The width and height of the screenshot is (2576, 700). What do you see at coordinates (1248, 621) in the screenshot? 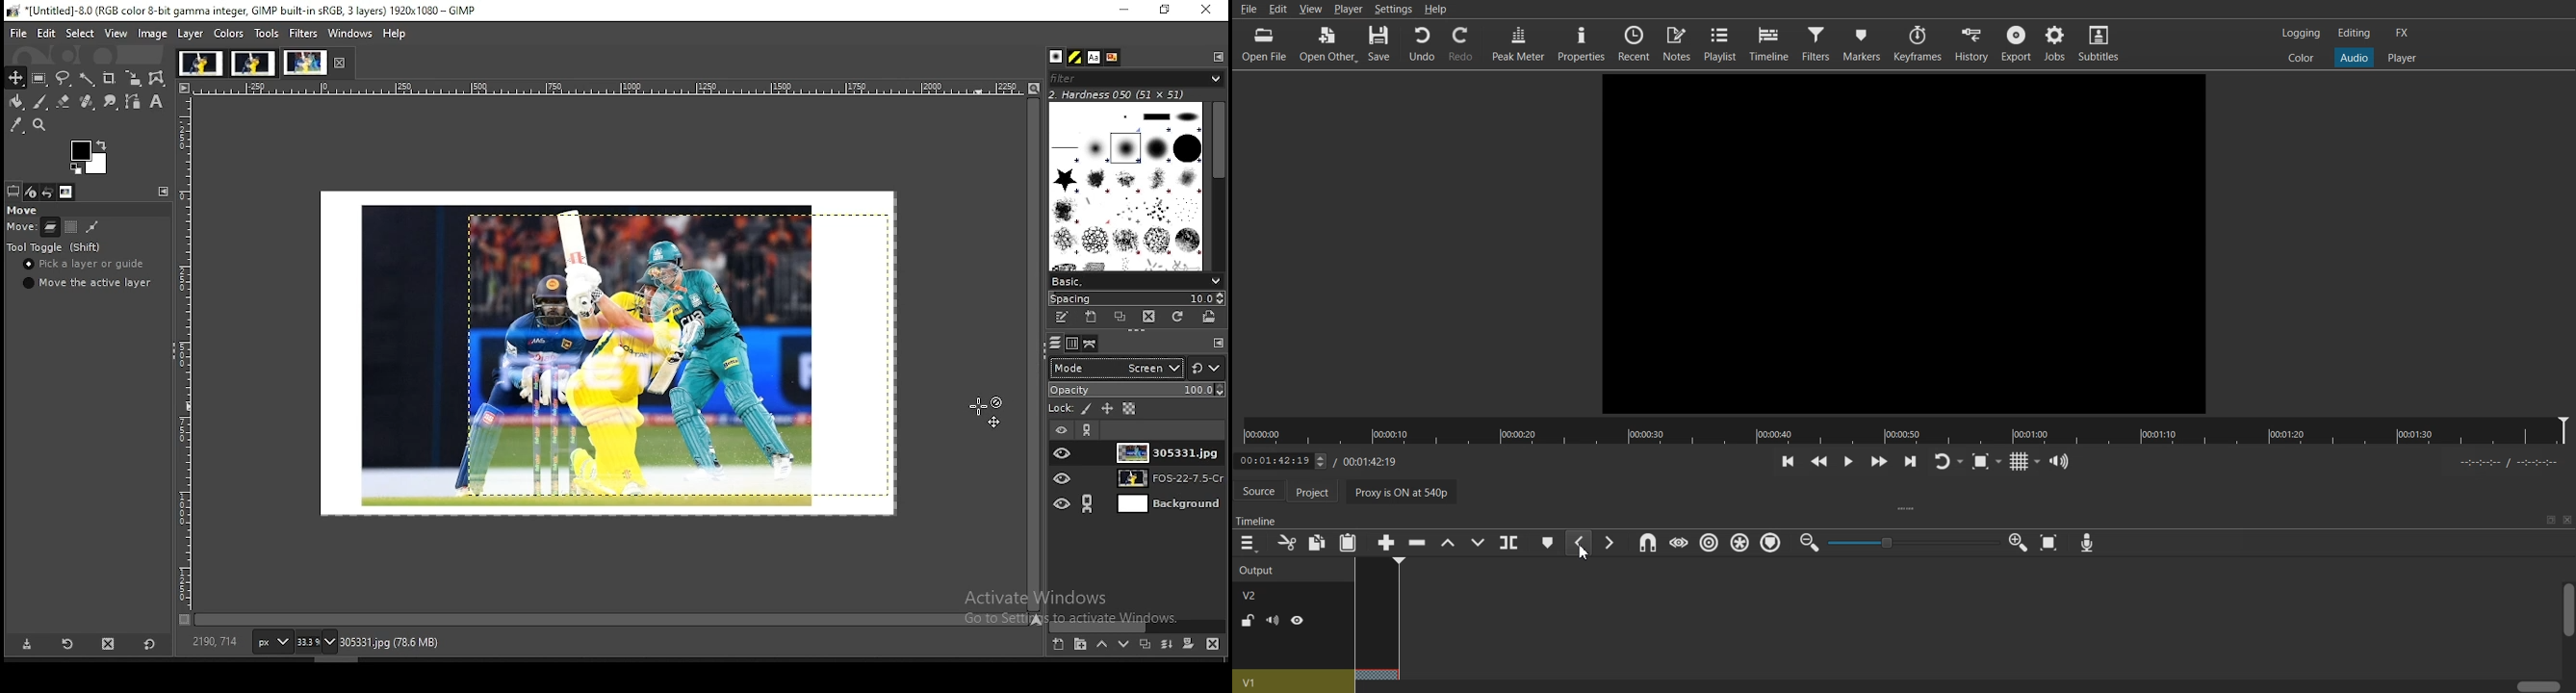
I see `Lock` at bounding box center [1248, 621].